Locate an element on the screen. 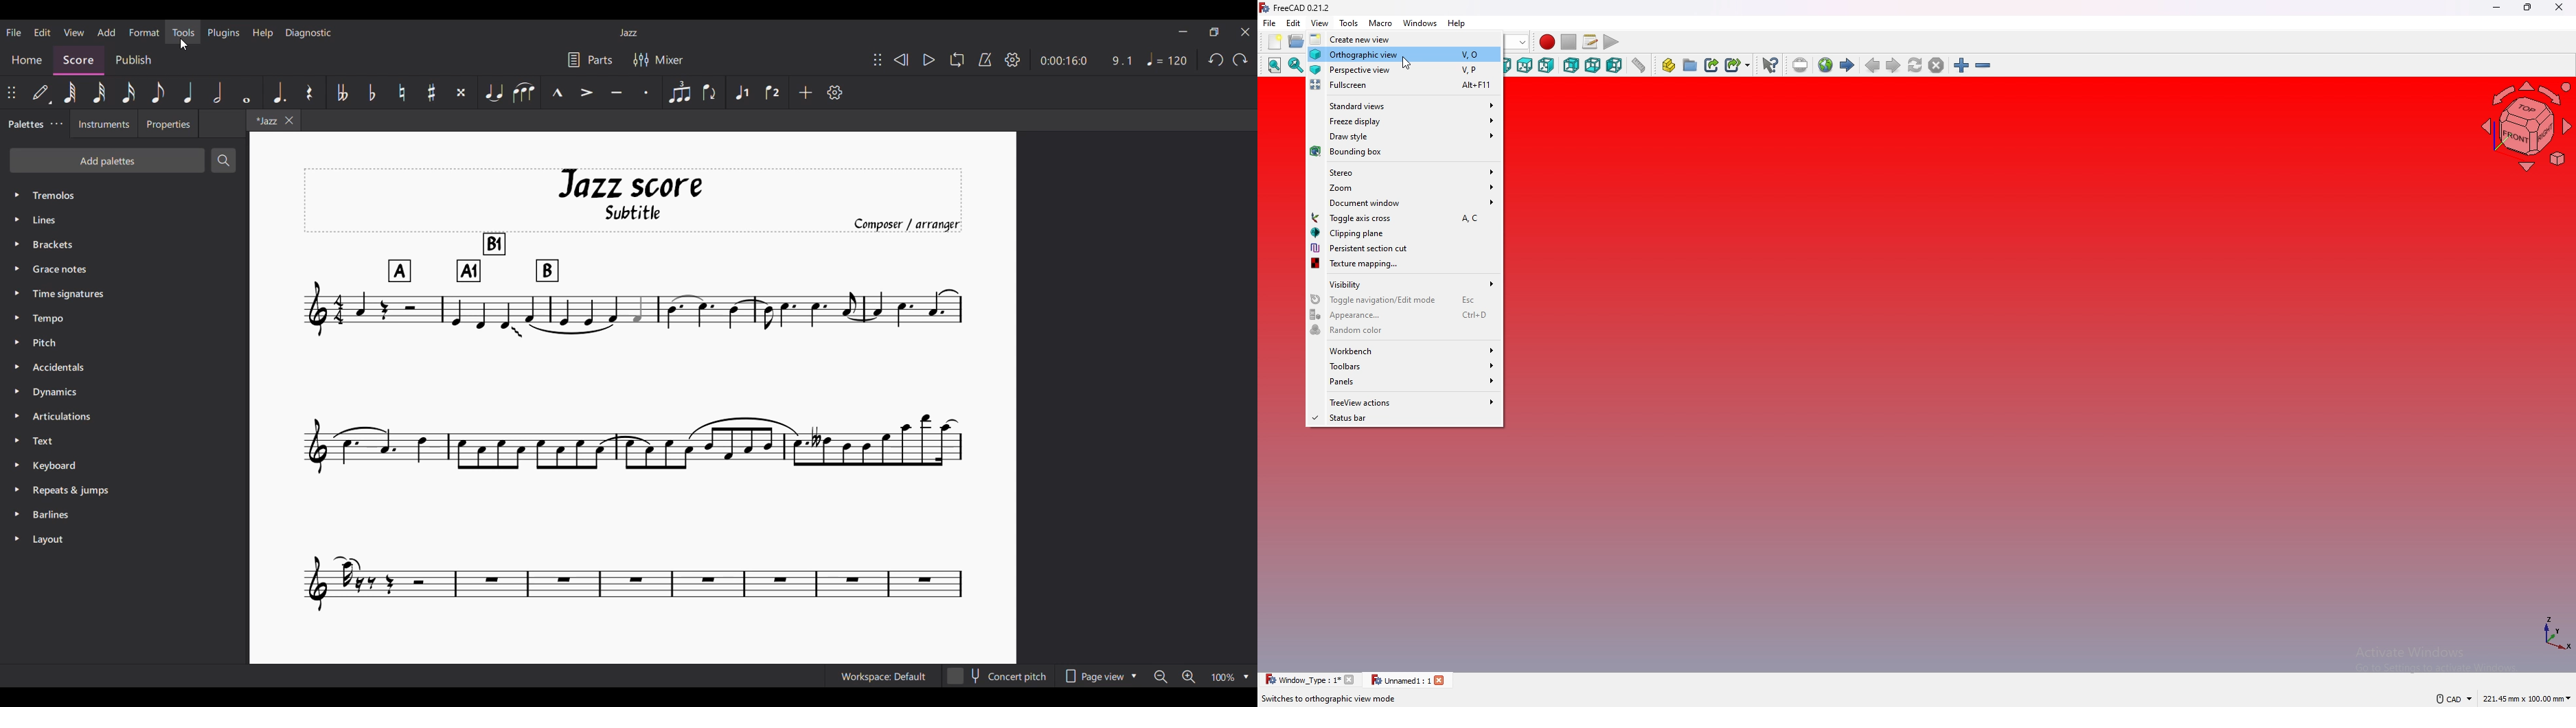 The width and height of the screenshot is (2576, 728). 32nd note is located at coordinates (99, 92).